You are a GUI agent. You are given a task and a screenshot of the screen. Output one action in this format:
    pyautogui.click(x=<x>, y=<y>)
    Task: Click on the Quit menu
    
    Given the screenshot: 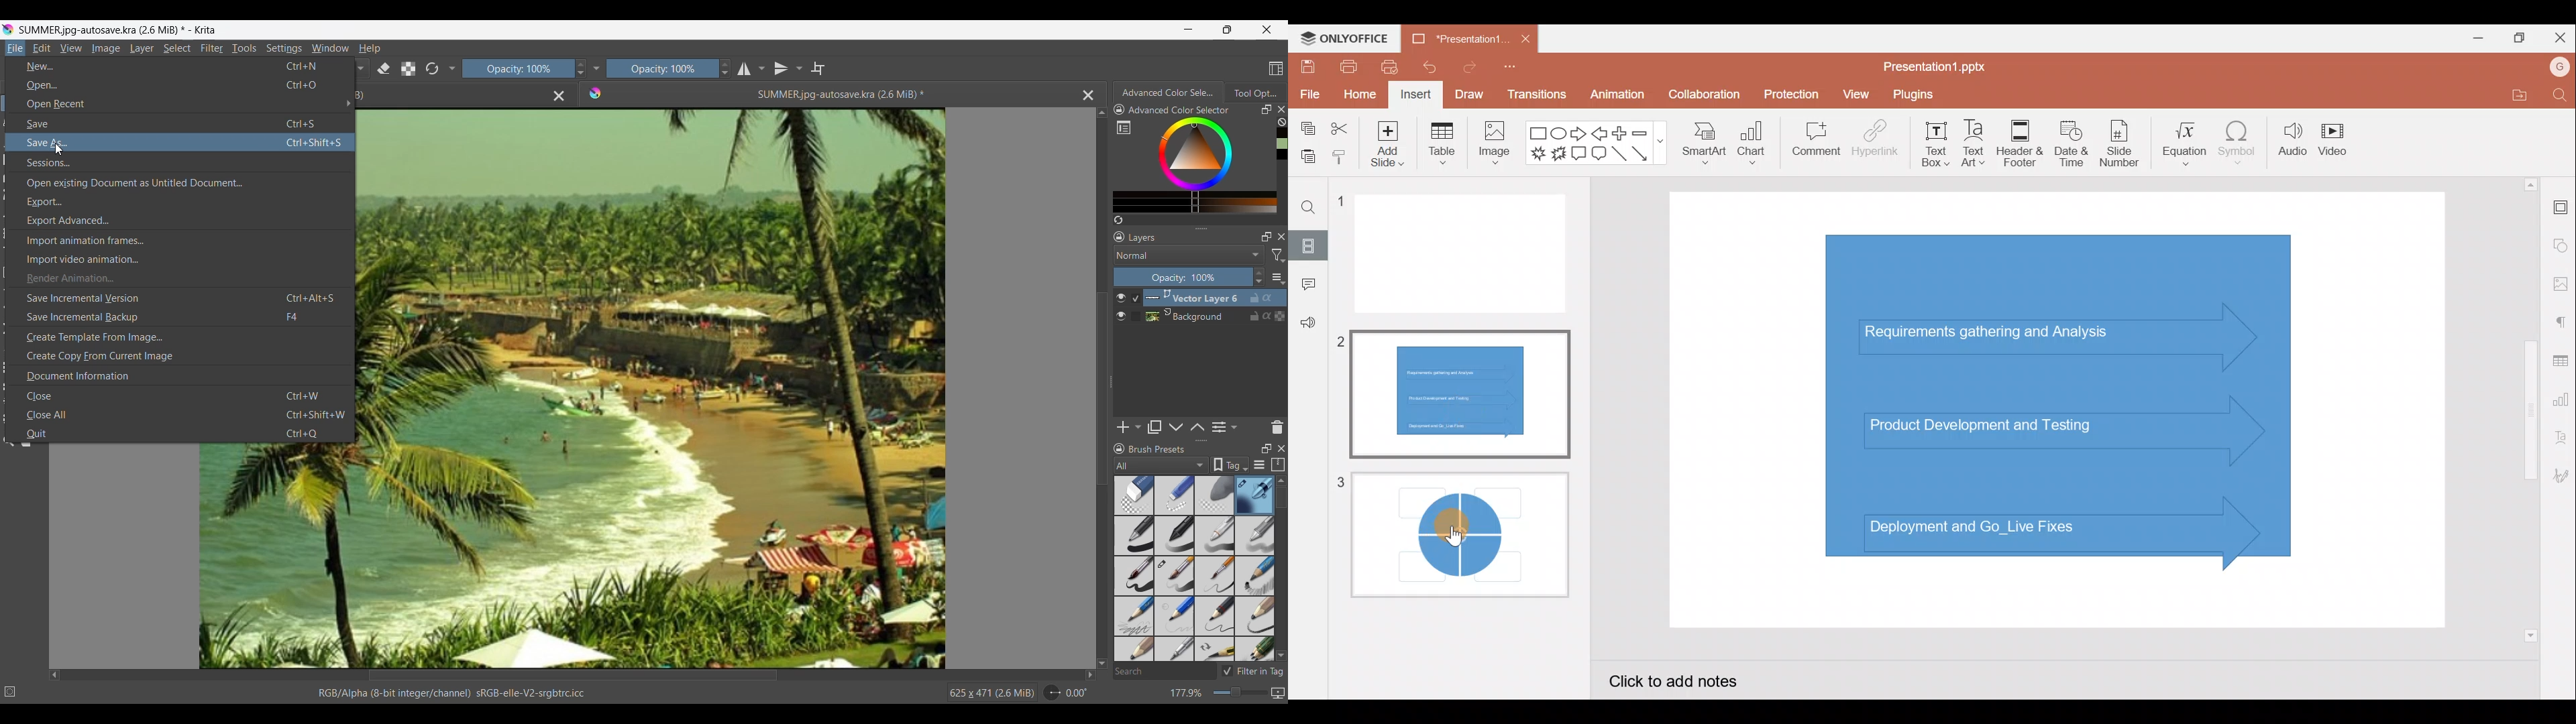 What is the action you would take?
    pyautogui.click(x=180, y=434)
    